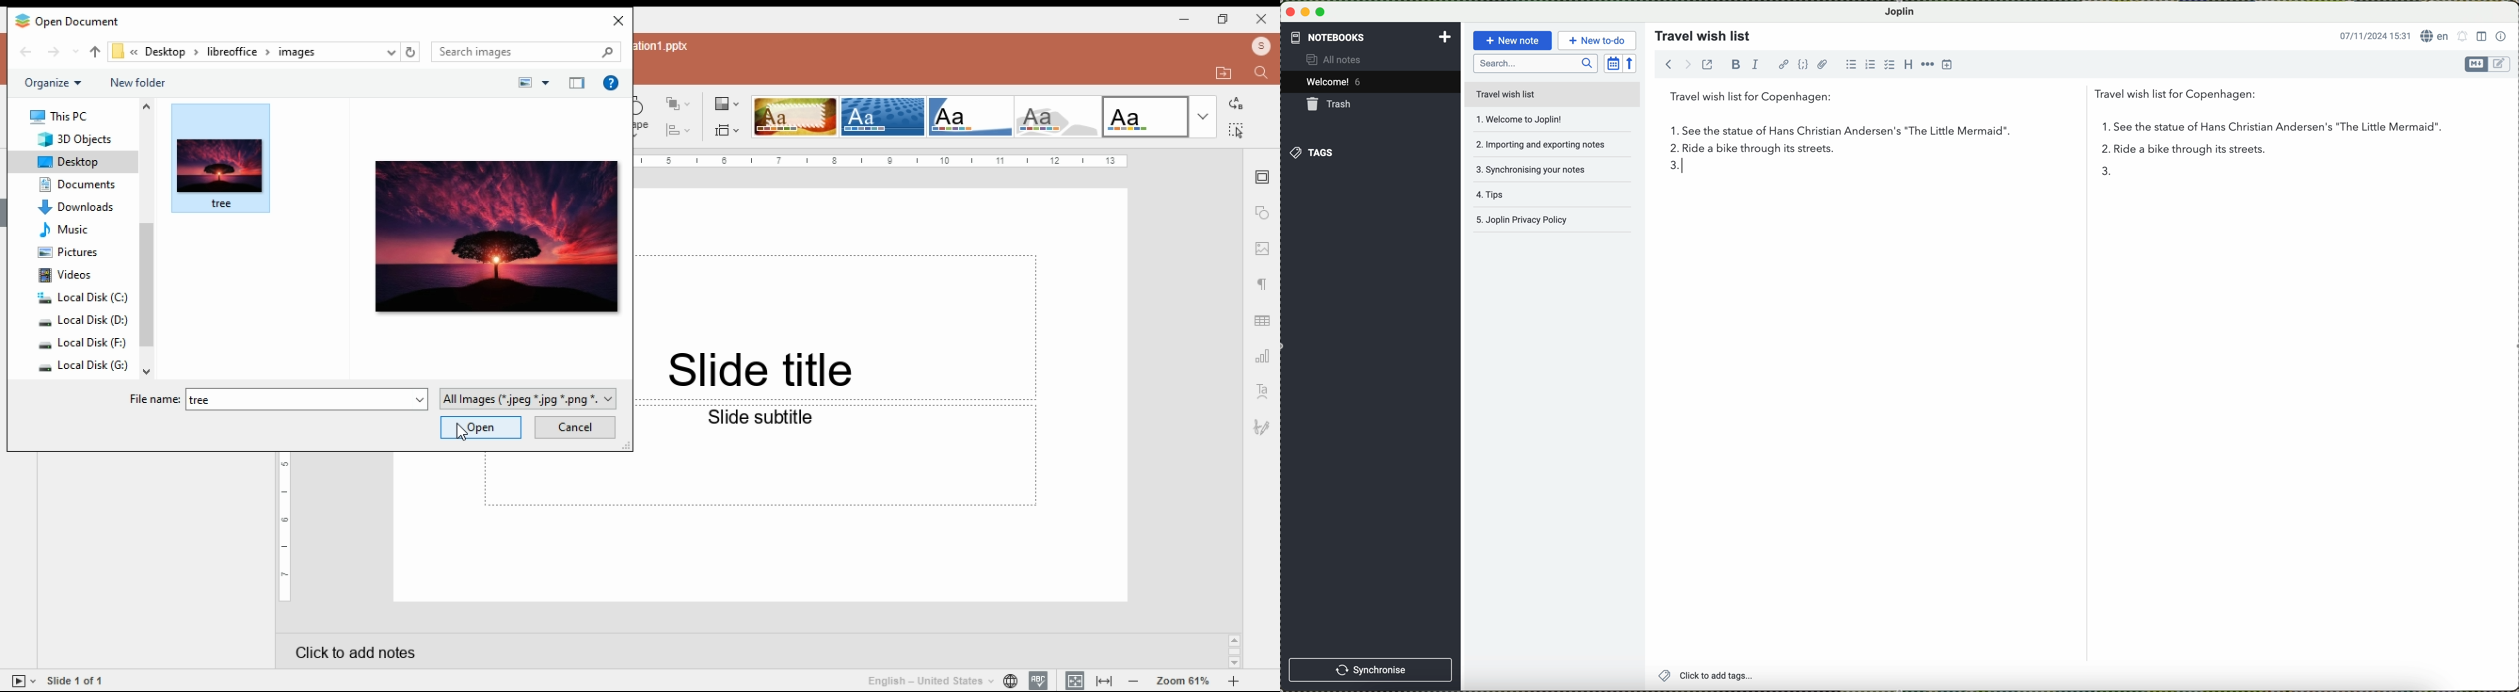  I want to click on hyperlink, so click(1783, 64).